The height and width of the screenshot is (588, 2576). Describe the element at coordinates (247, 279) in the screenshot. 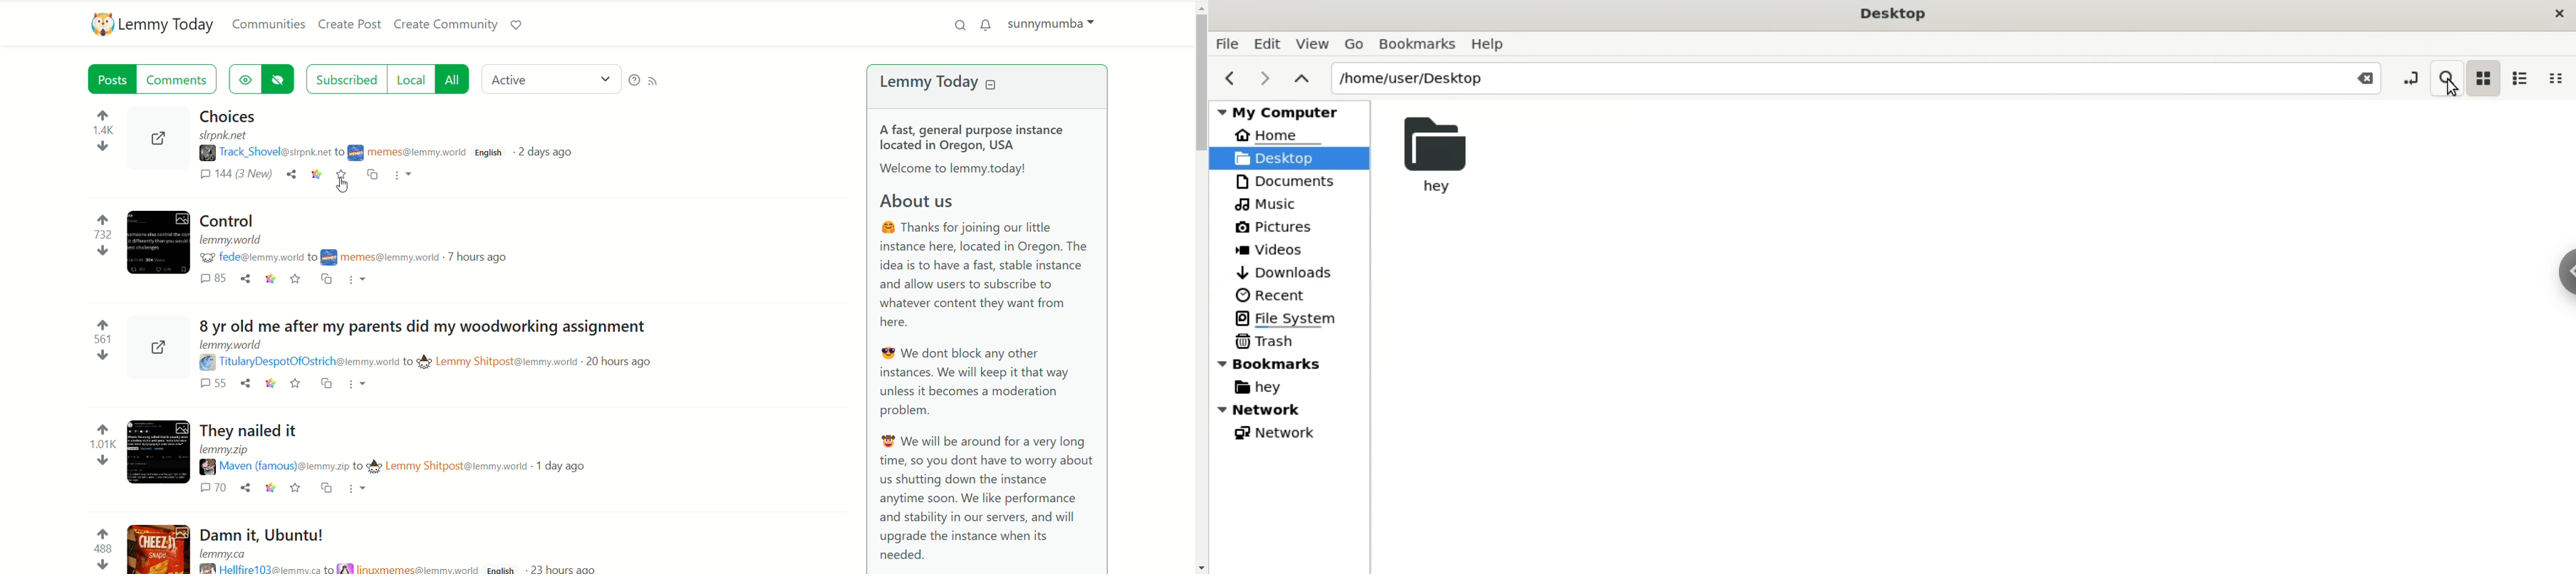

I see `share` at that location.